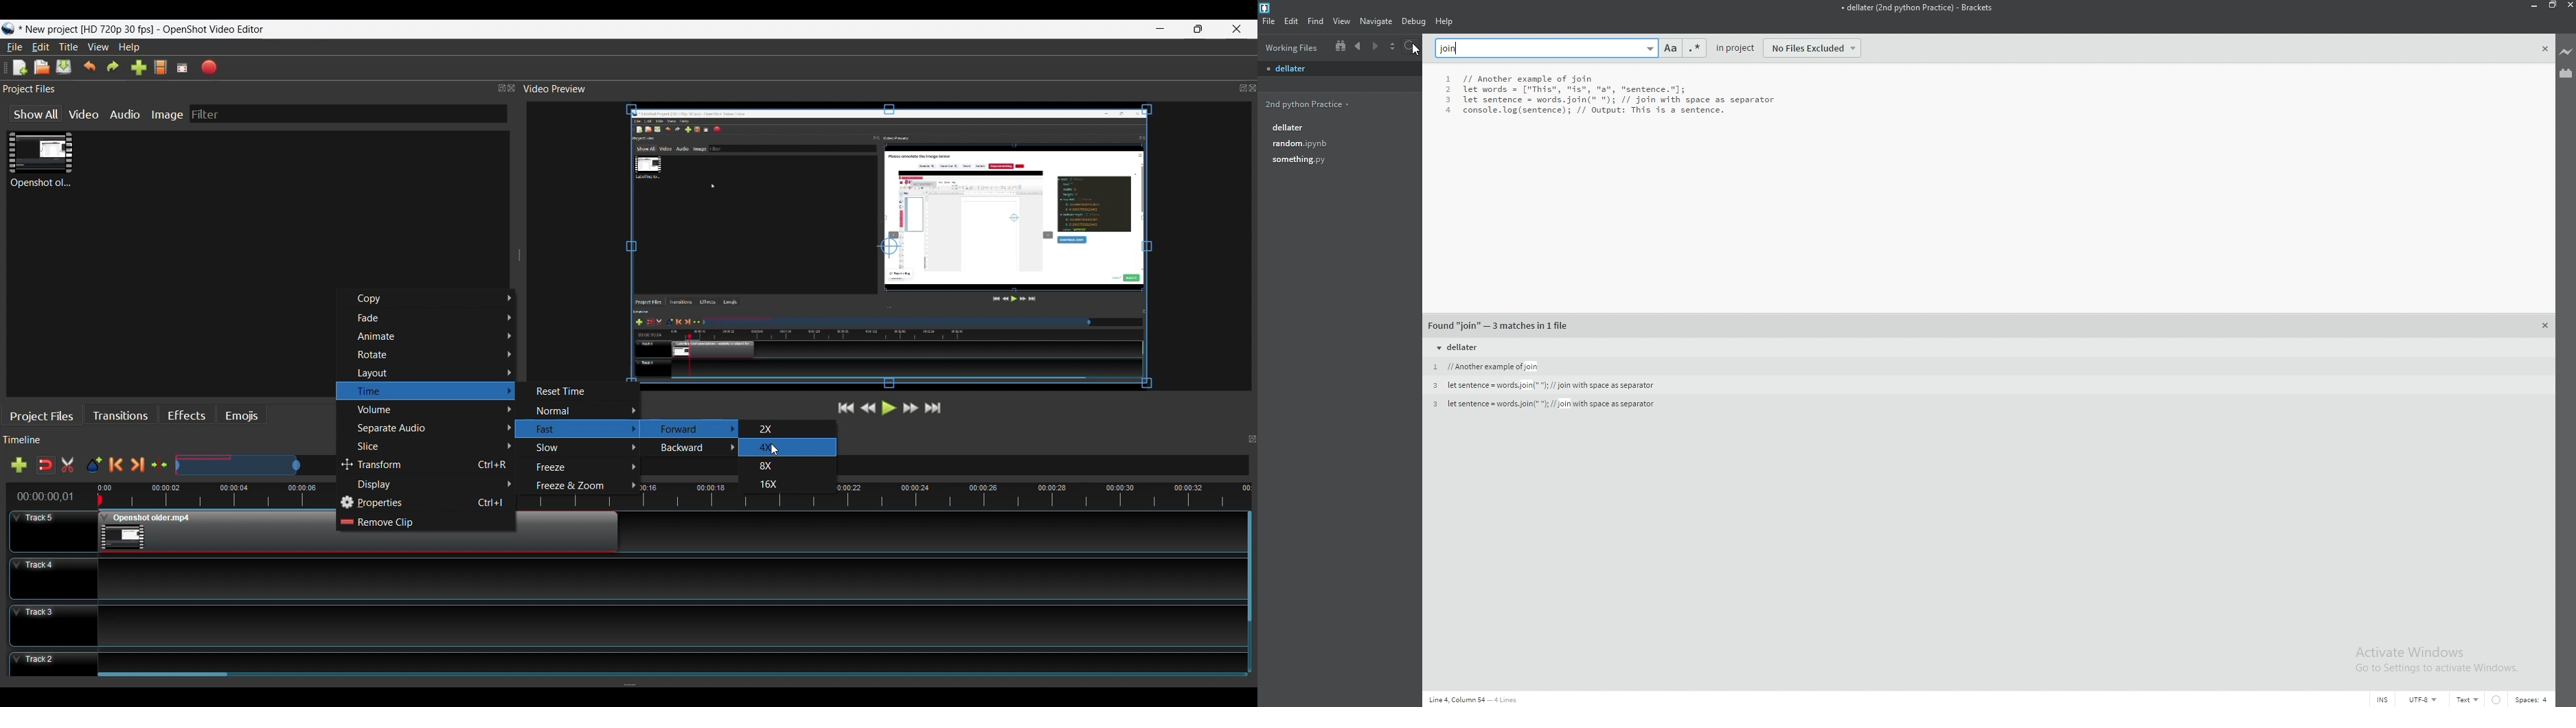  Describe the element at coordinates (1547, 47) in the screenshot. I see `search item` at that location.